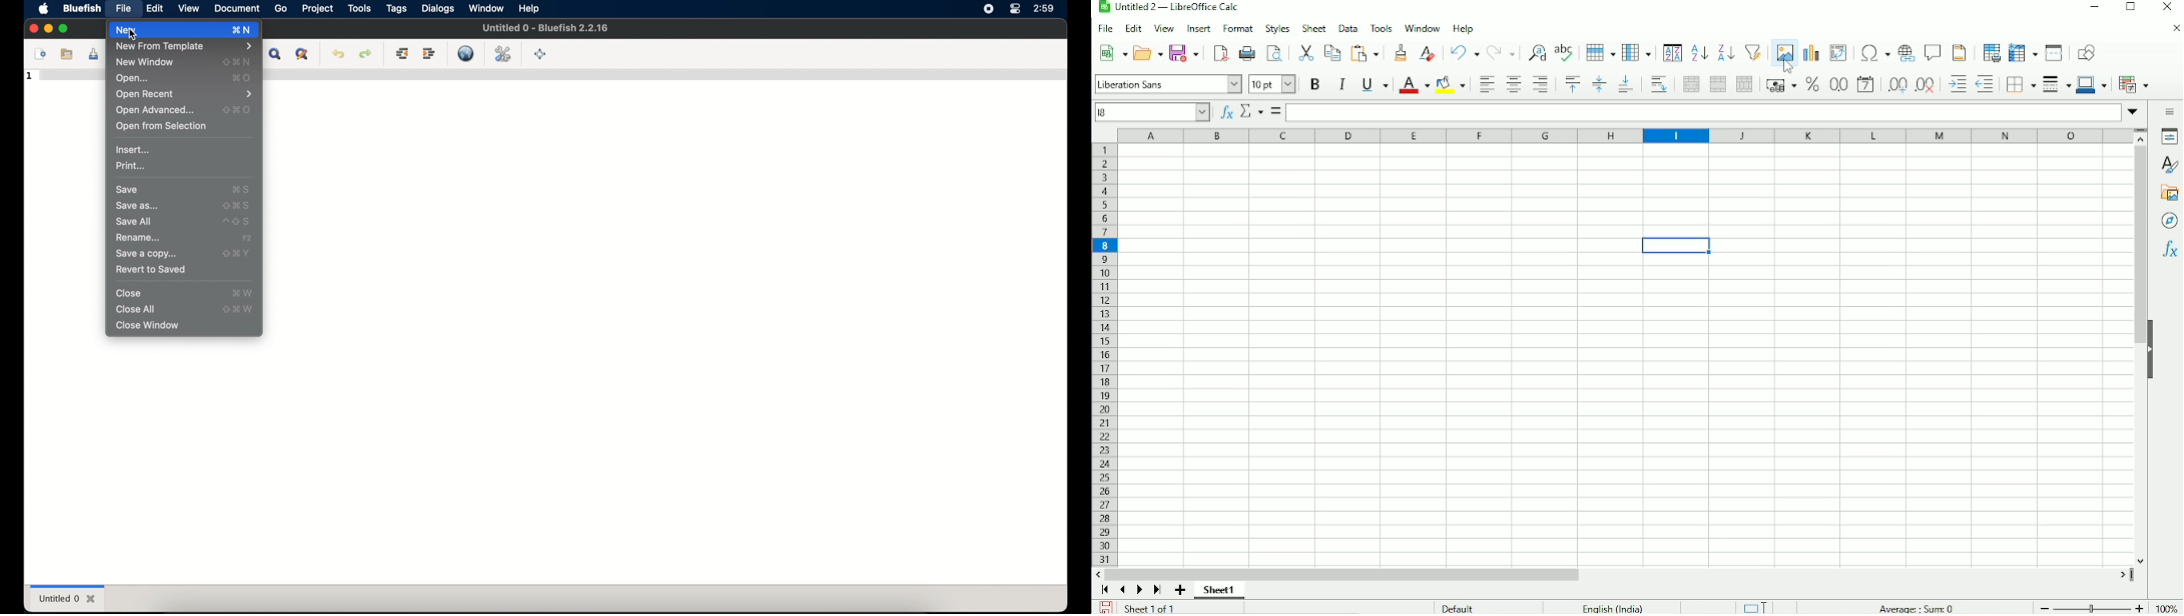 This screenshot has width=2184, height=616. Describe the element at coordinates (1105, 590) in the screenshot. I see `Scroll to first sheet` at that location.